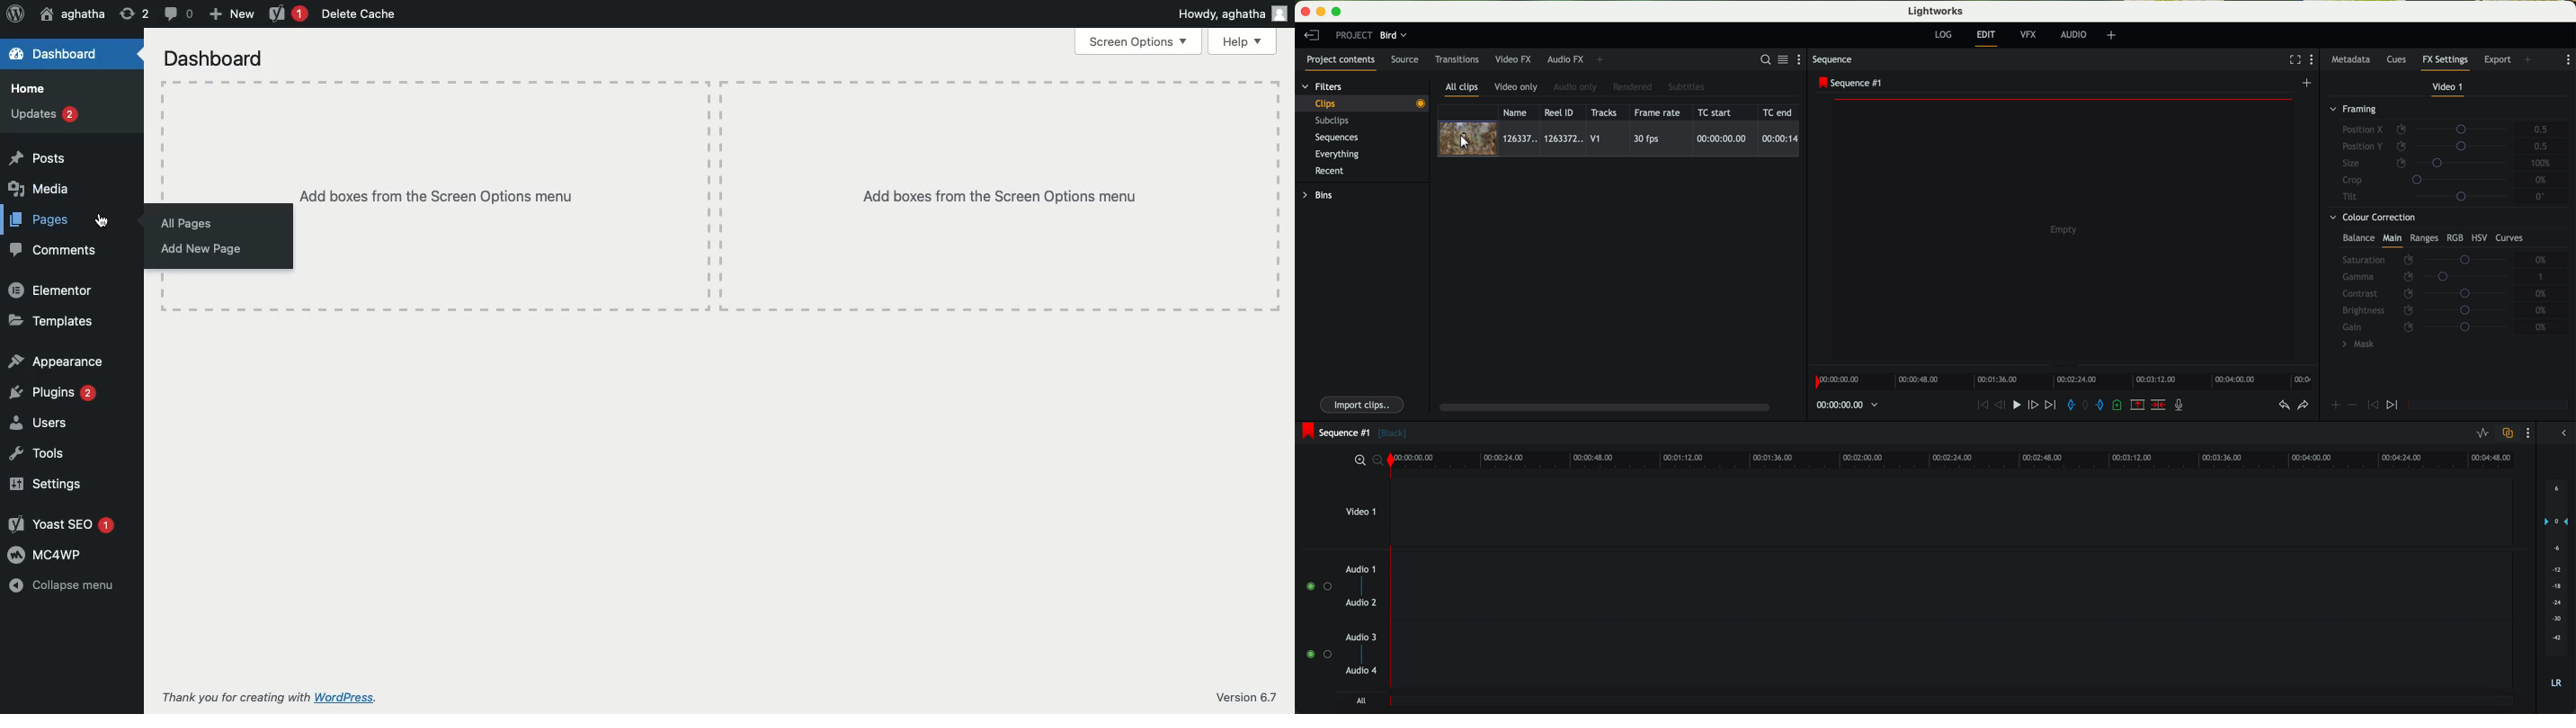 This screenshot has height=728, width=2576. What do you see at coordinates (1622, 140) in the screenshot?
I see `click on video` at bounding box center [1622, 140].